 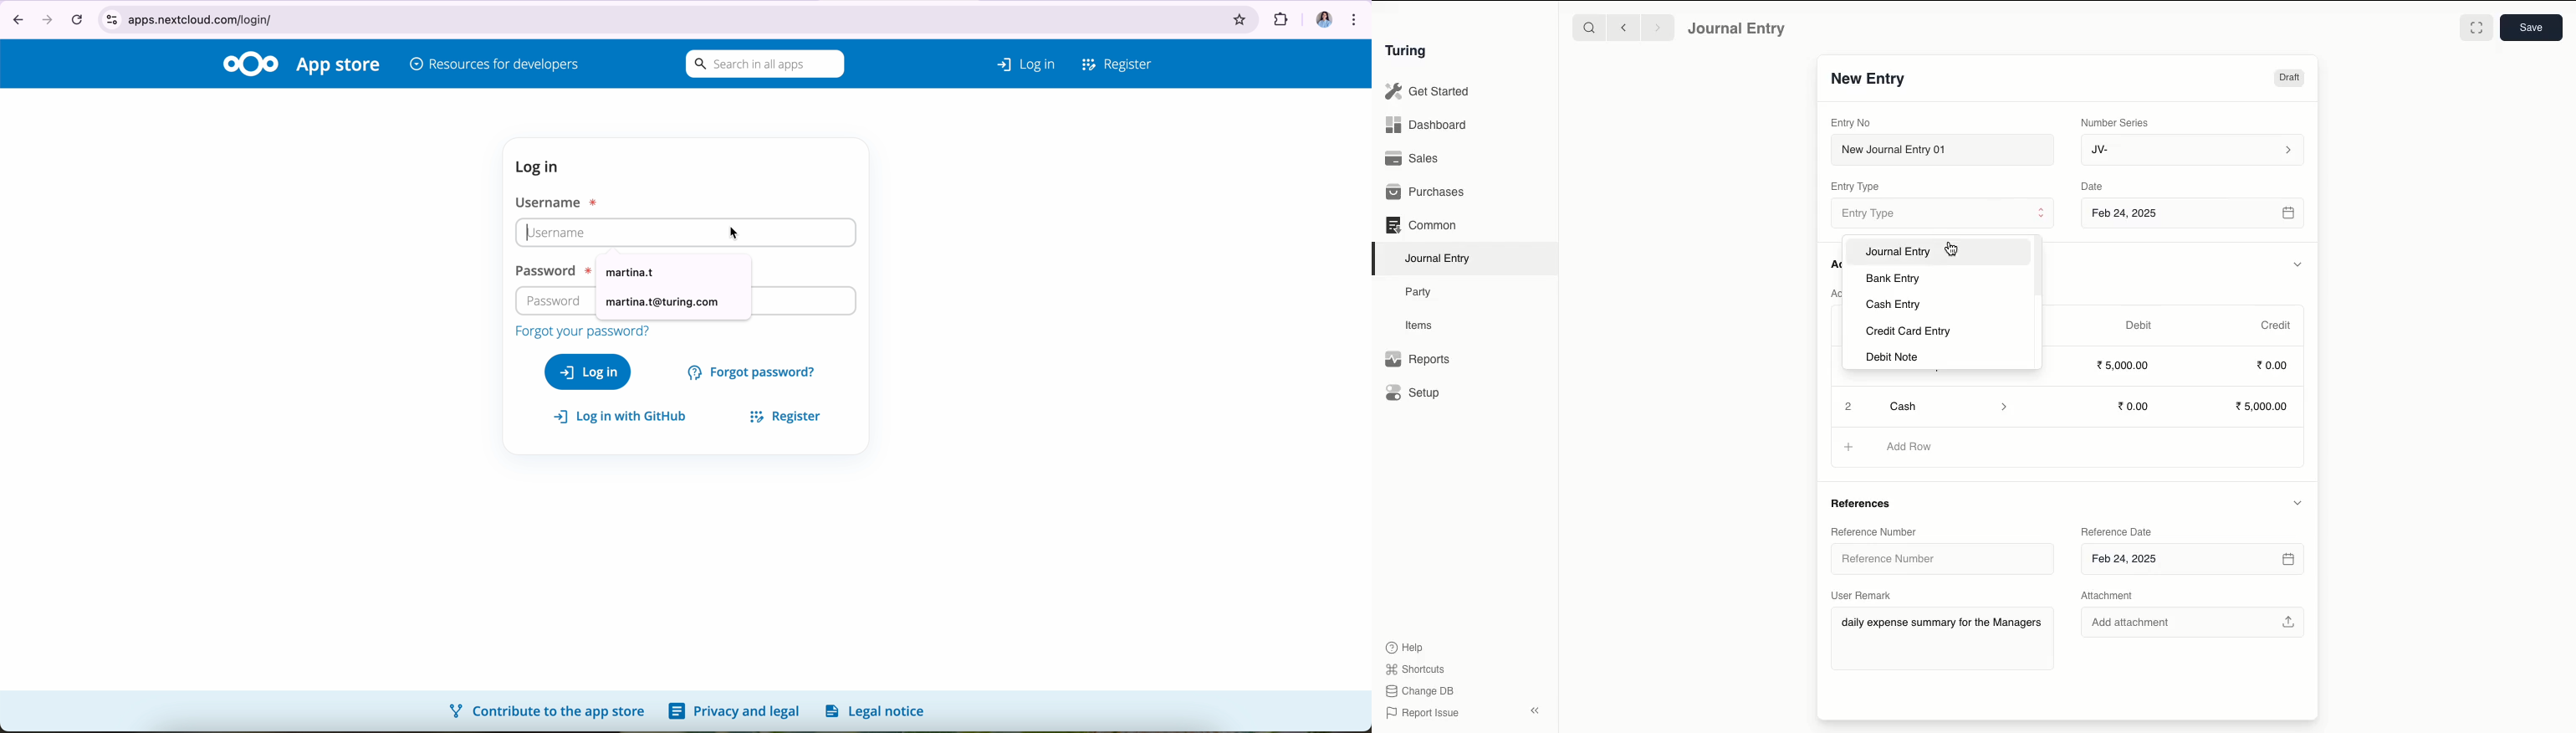 I want to click on apps.nextcloud.com, so click(x=657, y=18).